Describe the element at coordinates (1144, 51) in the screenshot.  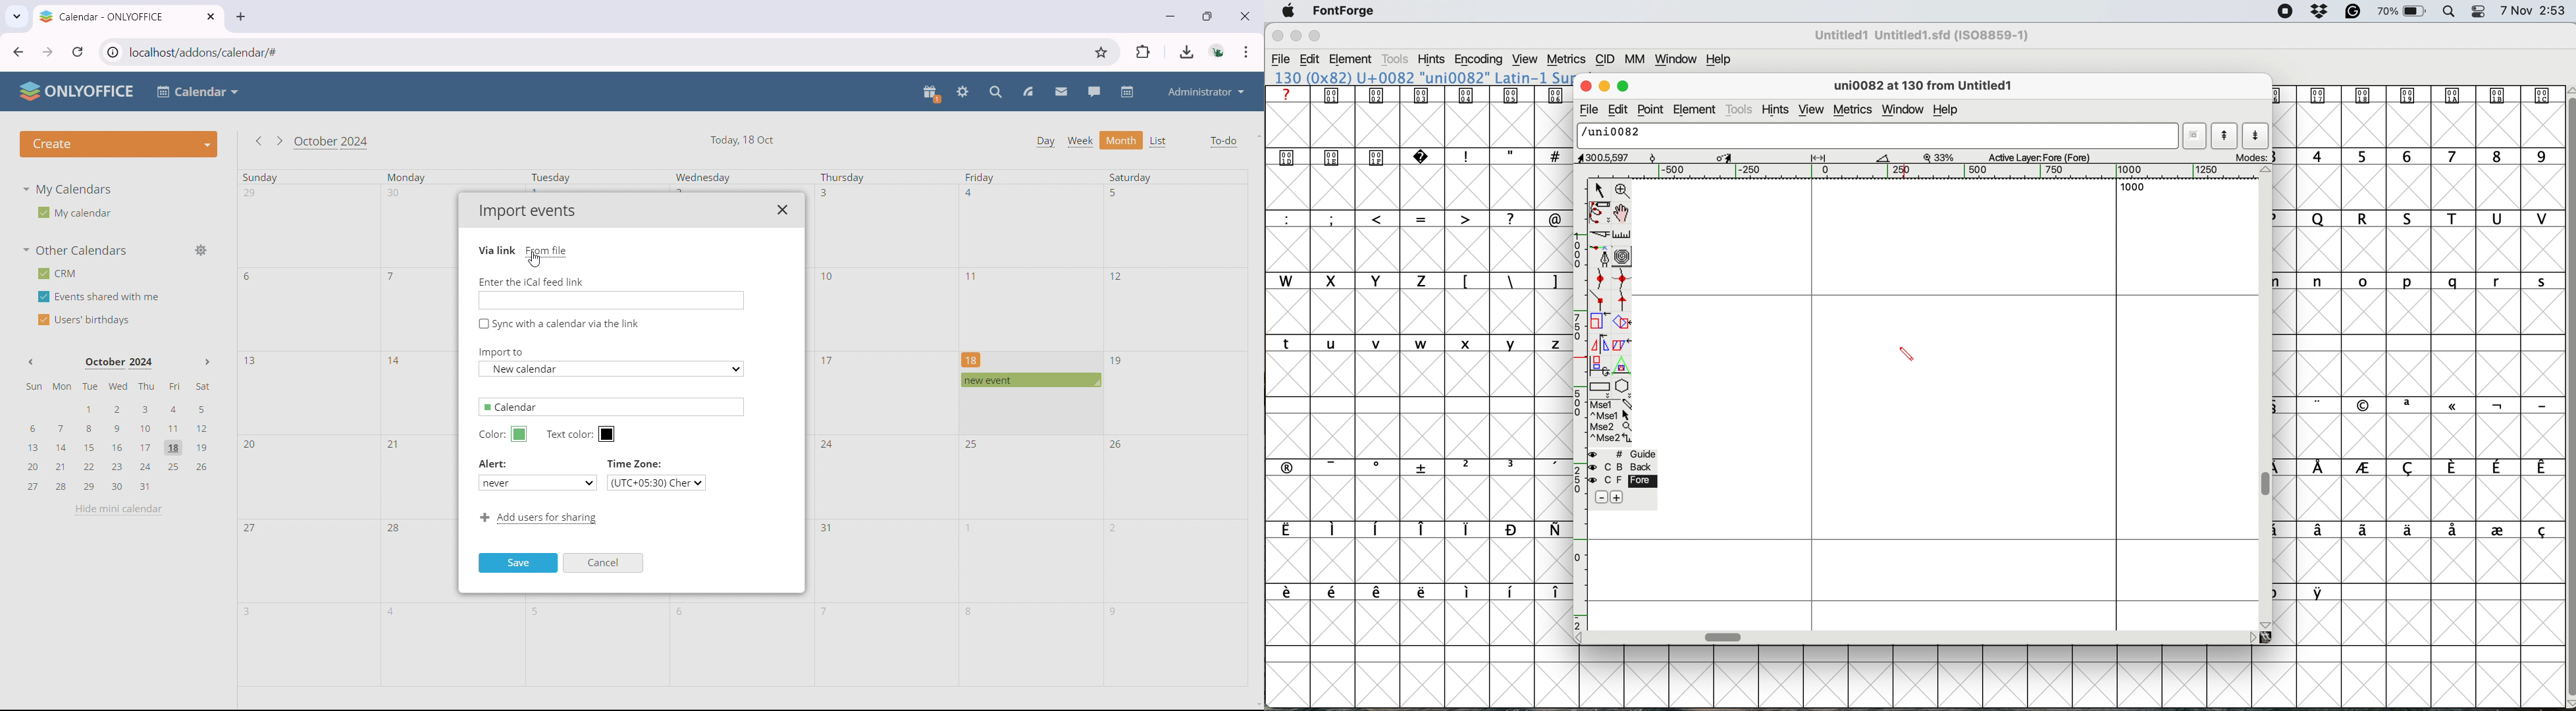
I see `extensions` at that location.